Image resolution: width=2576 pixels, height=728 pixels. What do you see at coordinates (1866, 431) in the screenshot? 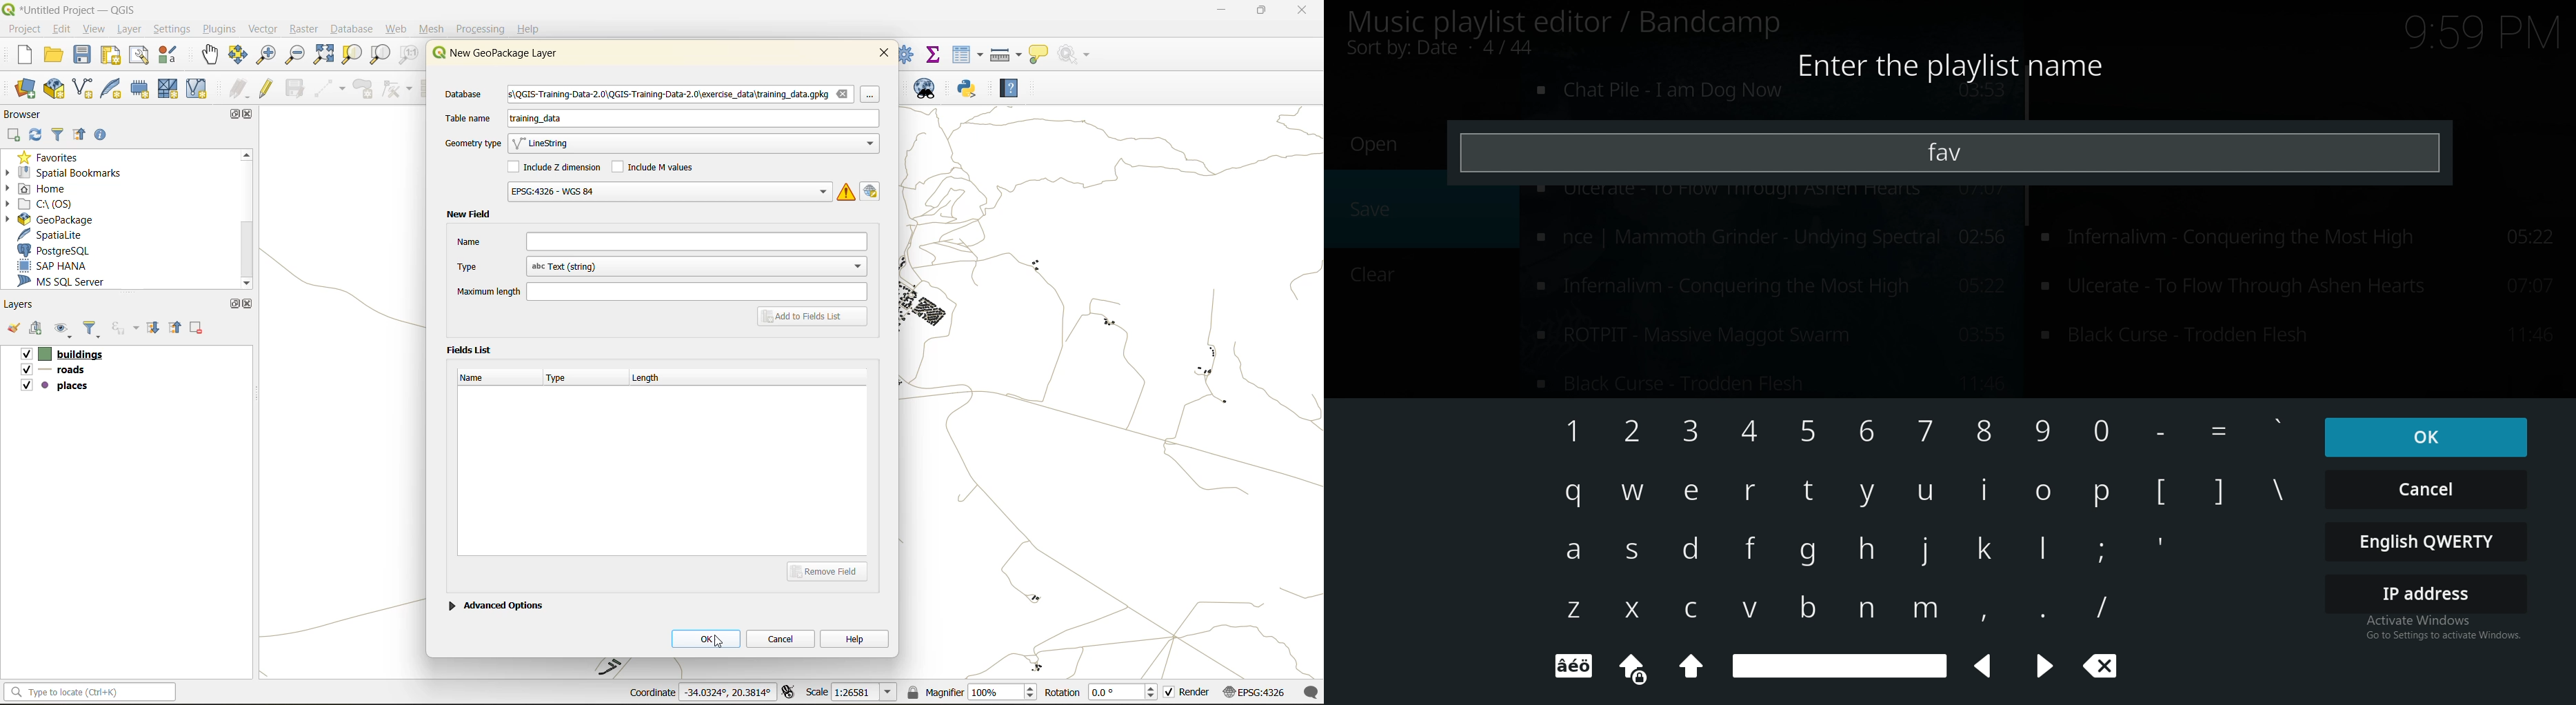
I see `keyboard input` at bounding box center [1866, 431].